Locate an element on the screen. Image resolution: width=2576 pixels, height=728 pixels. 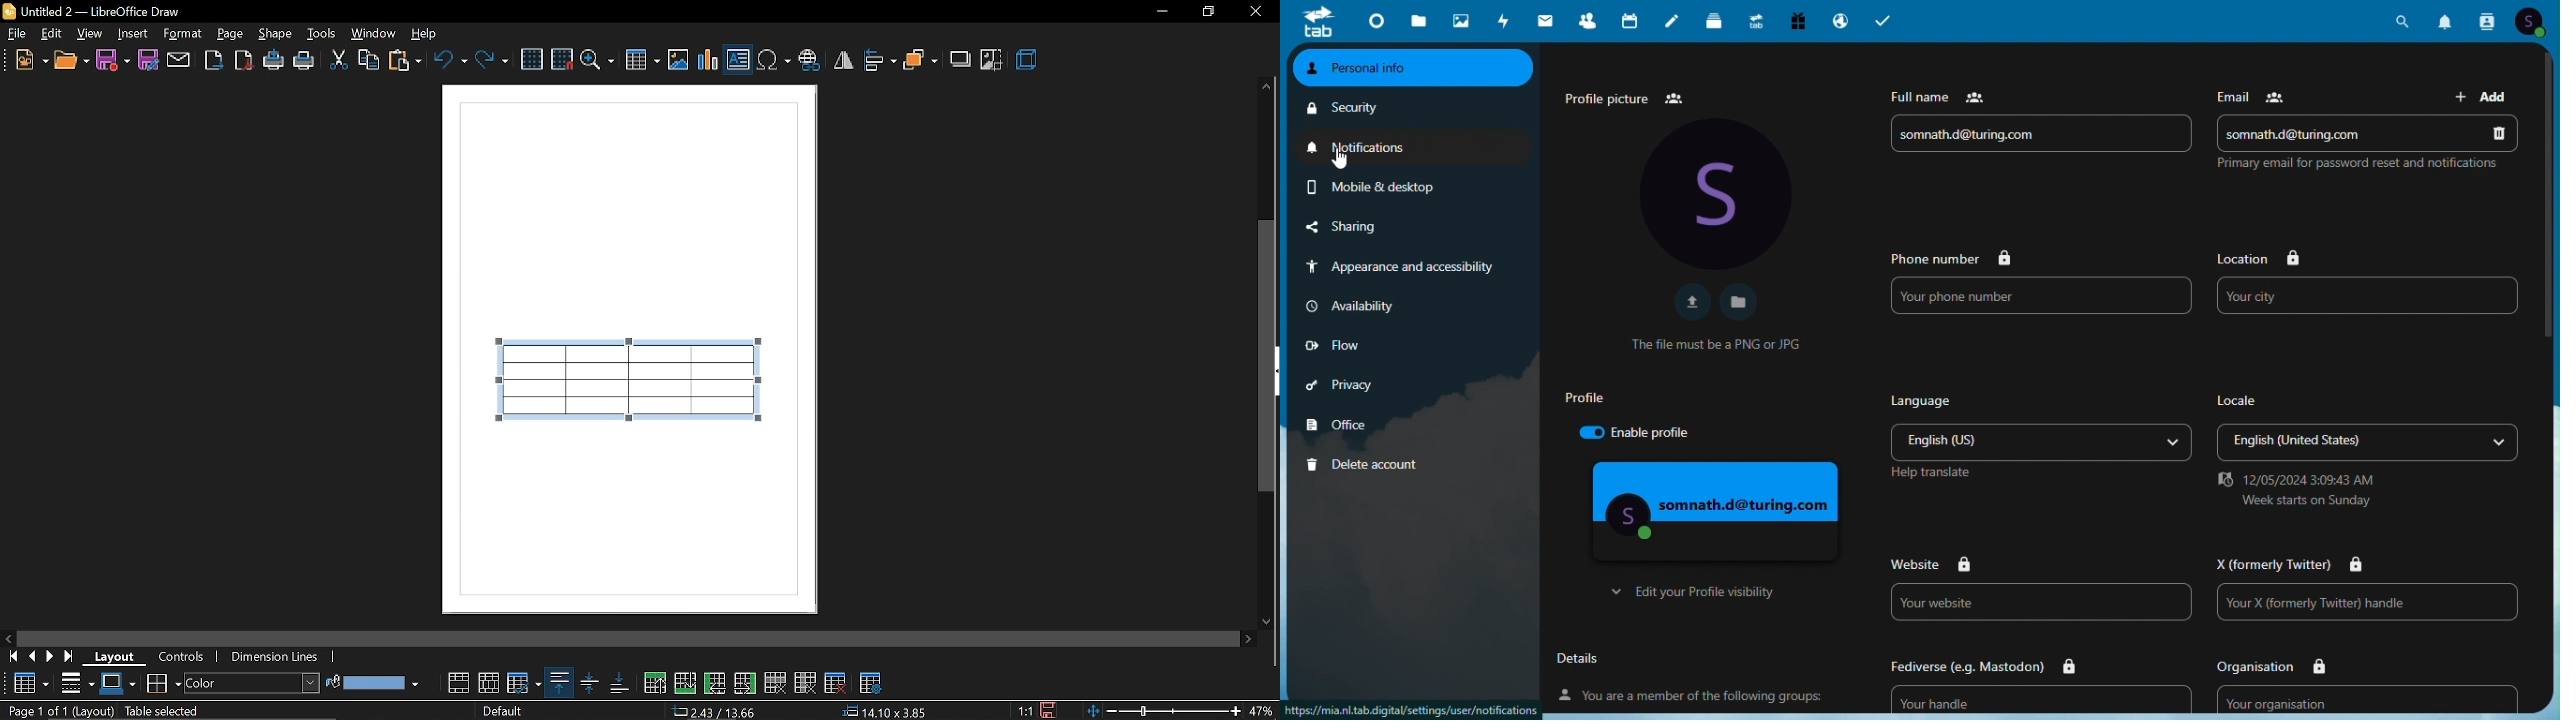
insert column after is located at coordinates (747, 681).